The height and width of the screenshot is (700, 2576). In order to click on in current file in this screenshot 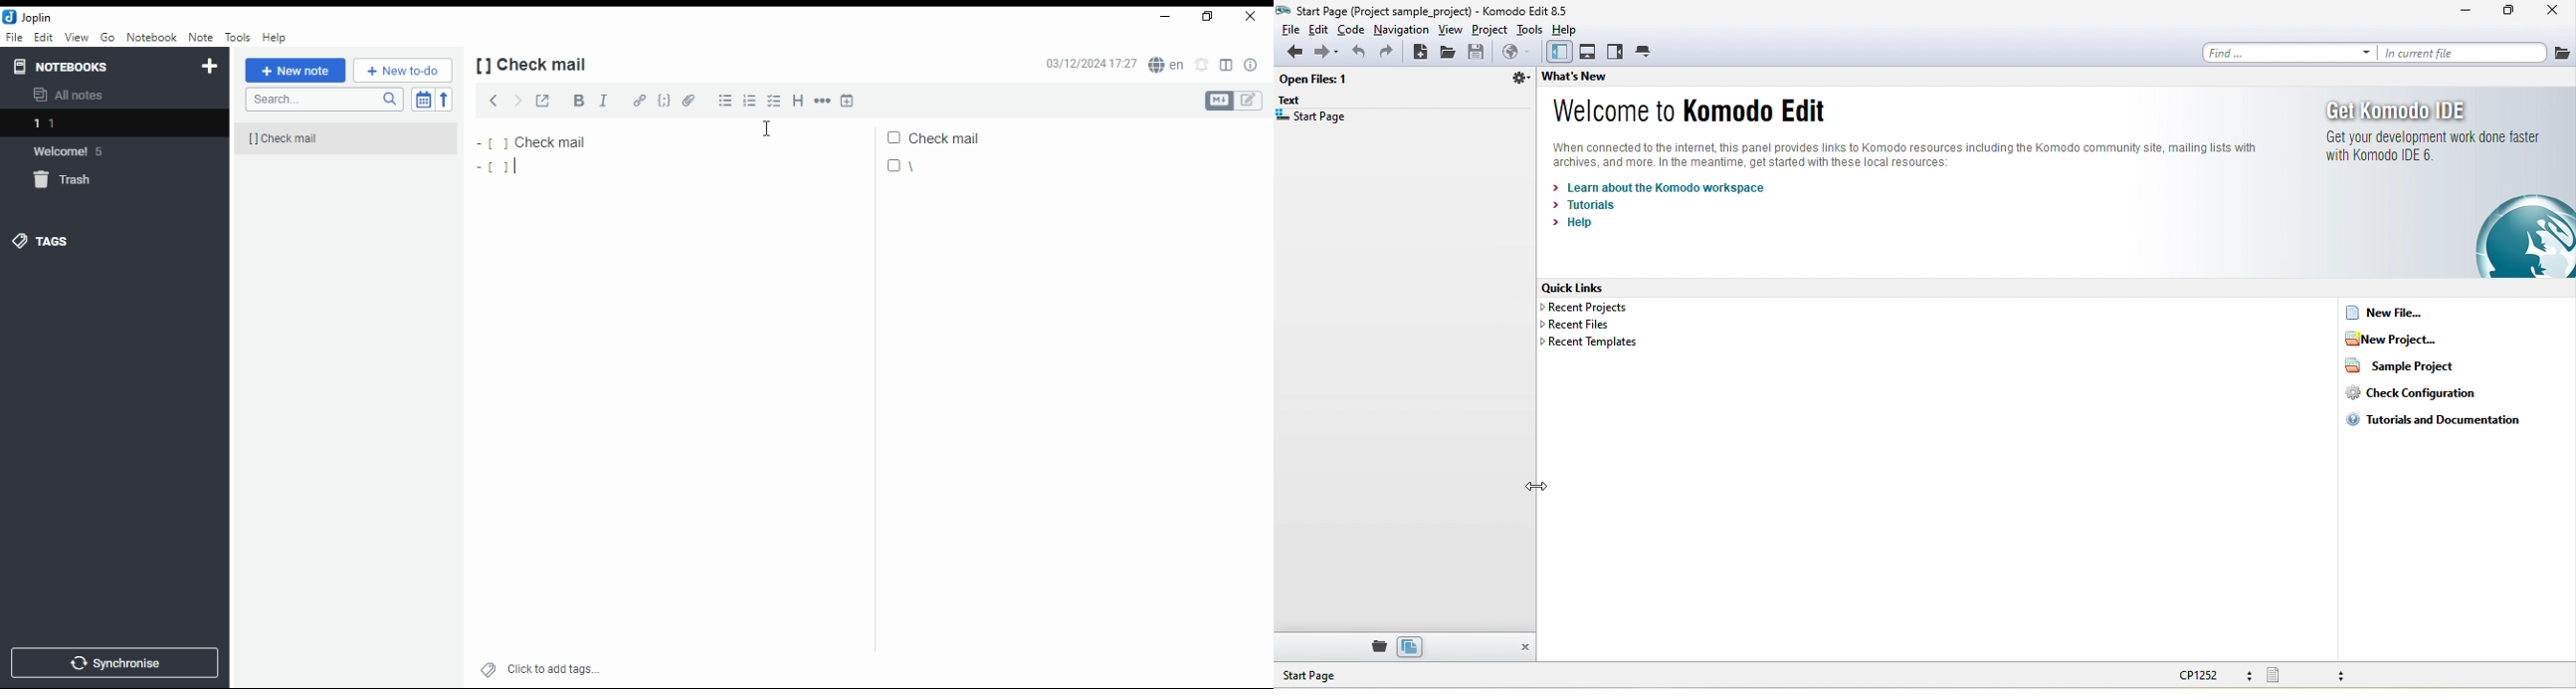, I will do `click(2462, 52)`.